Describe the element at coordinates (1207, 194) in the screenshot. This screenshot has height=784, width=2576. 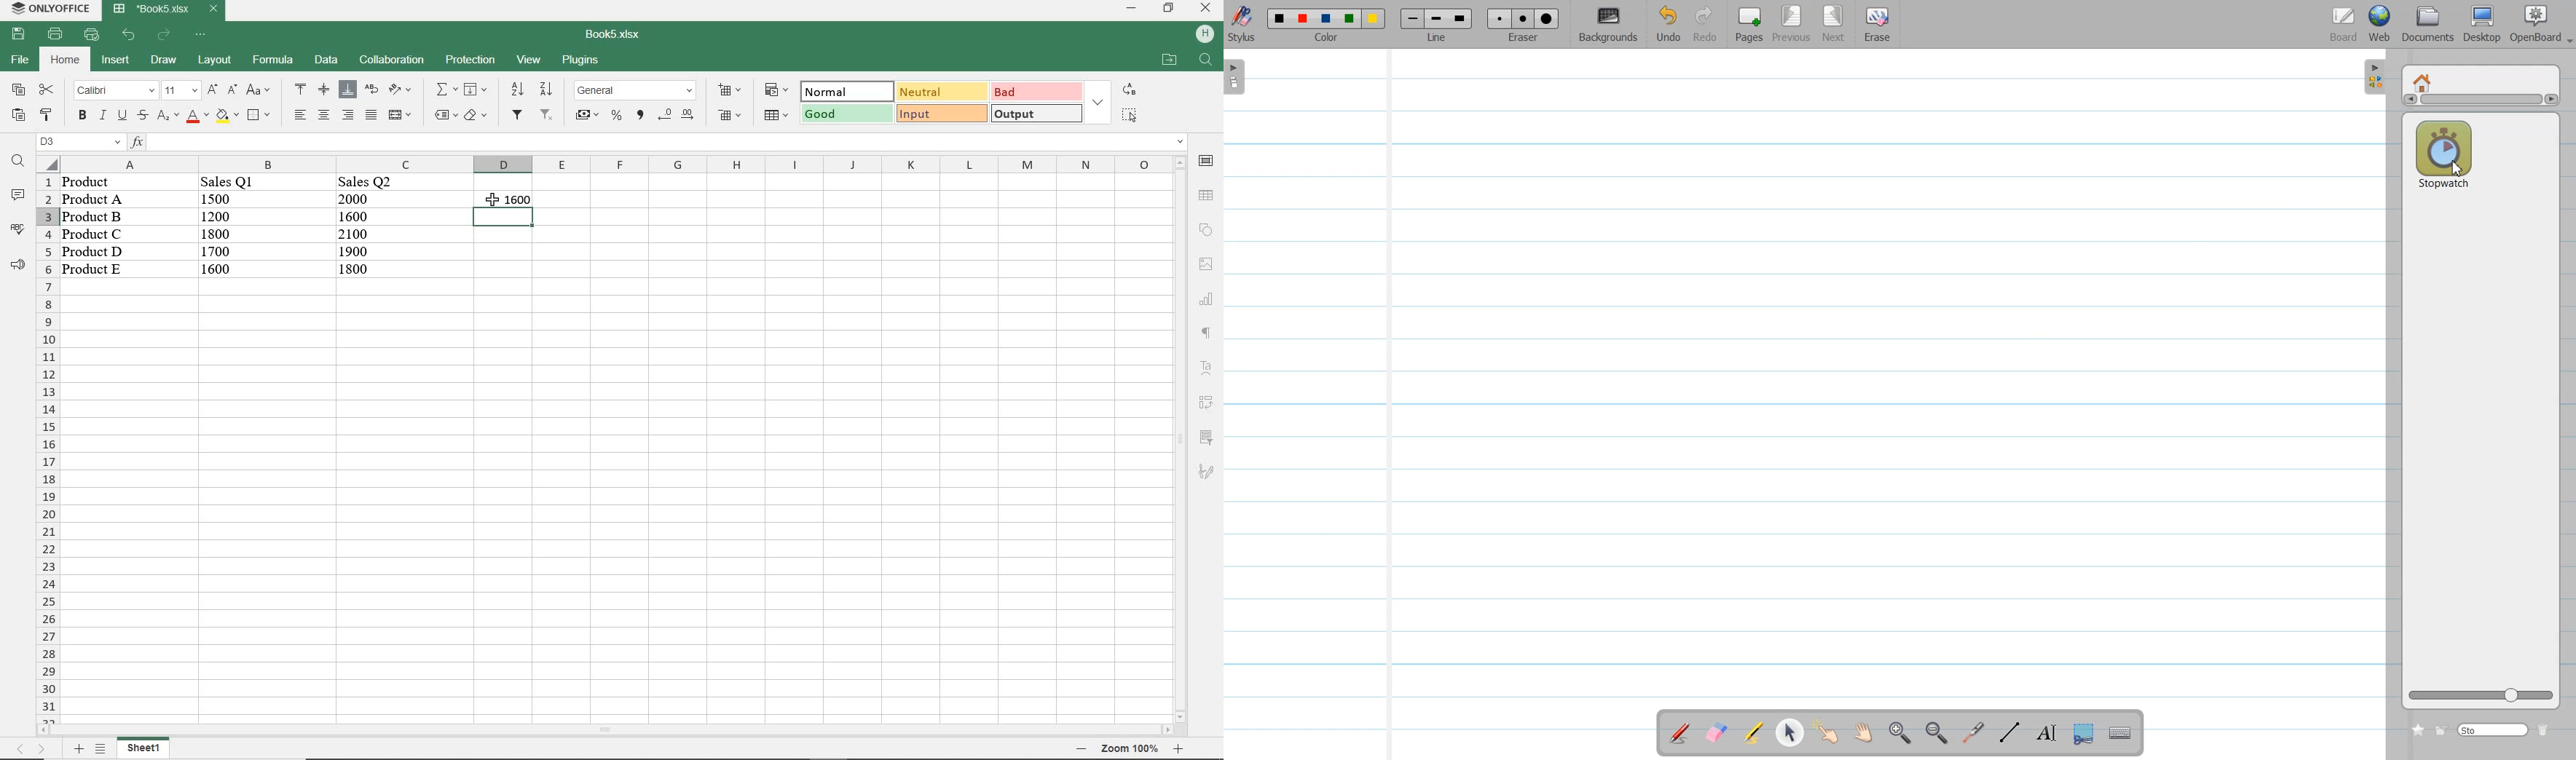
I see `table` at that location.